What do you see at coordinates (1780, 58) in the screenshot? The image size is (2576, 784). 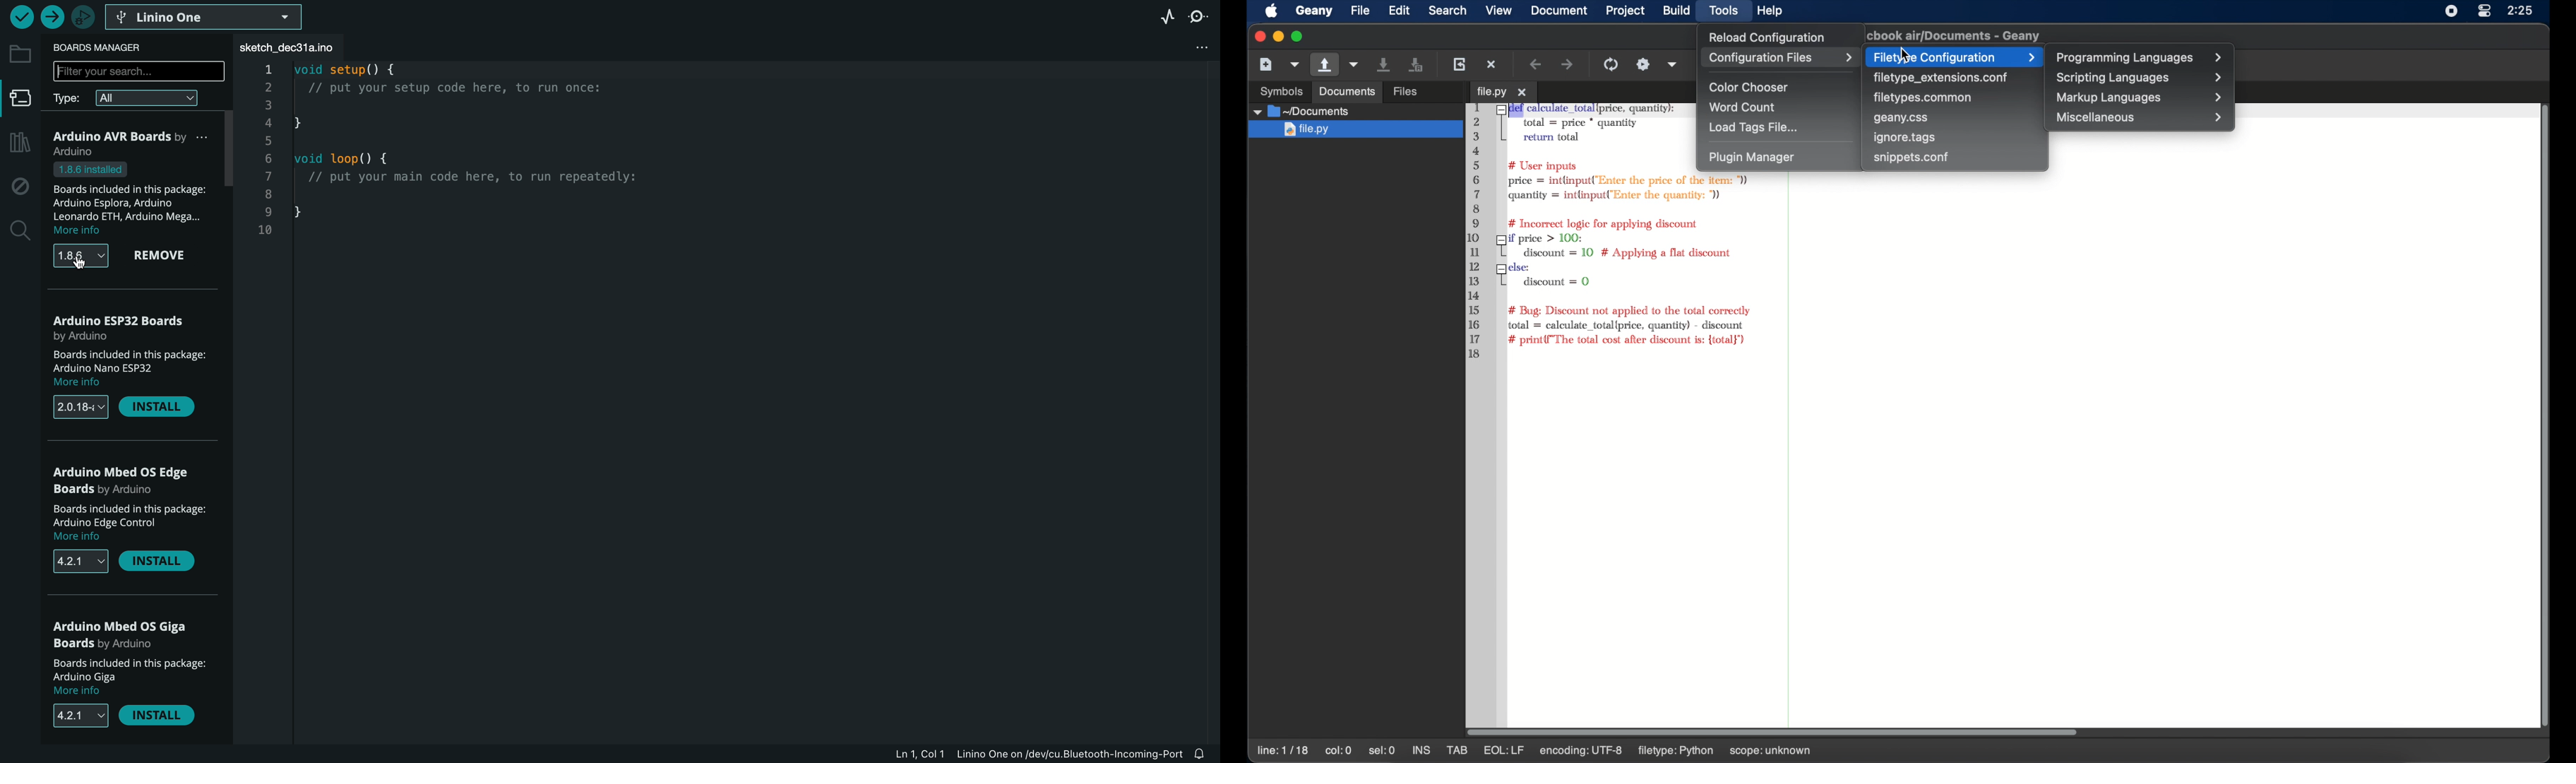 I see `configuration files menu` at bounding box center [1780, 58].